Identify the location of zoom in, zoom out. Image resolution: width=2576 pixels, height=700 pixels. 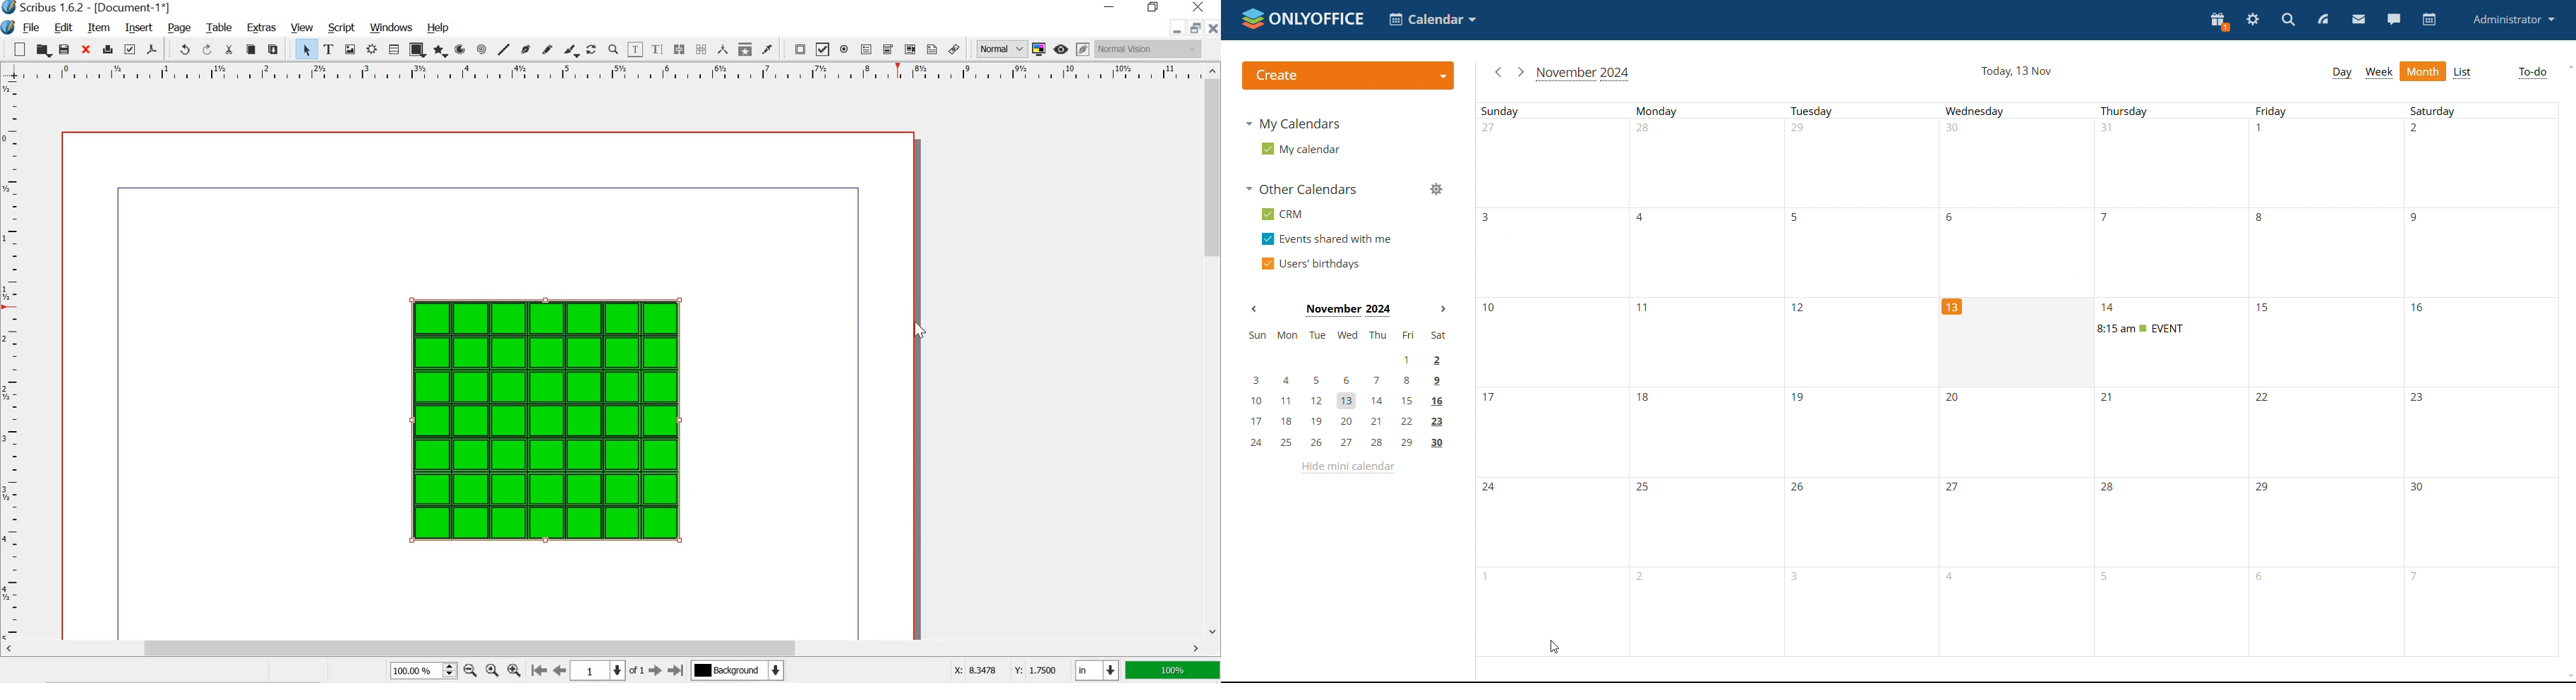
(448, 671).